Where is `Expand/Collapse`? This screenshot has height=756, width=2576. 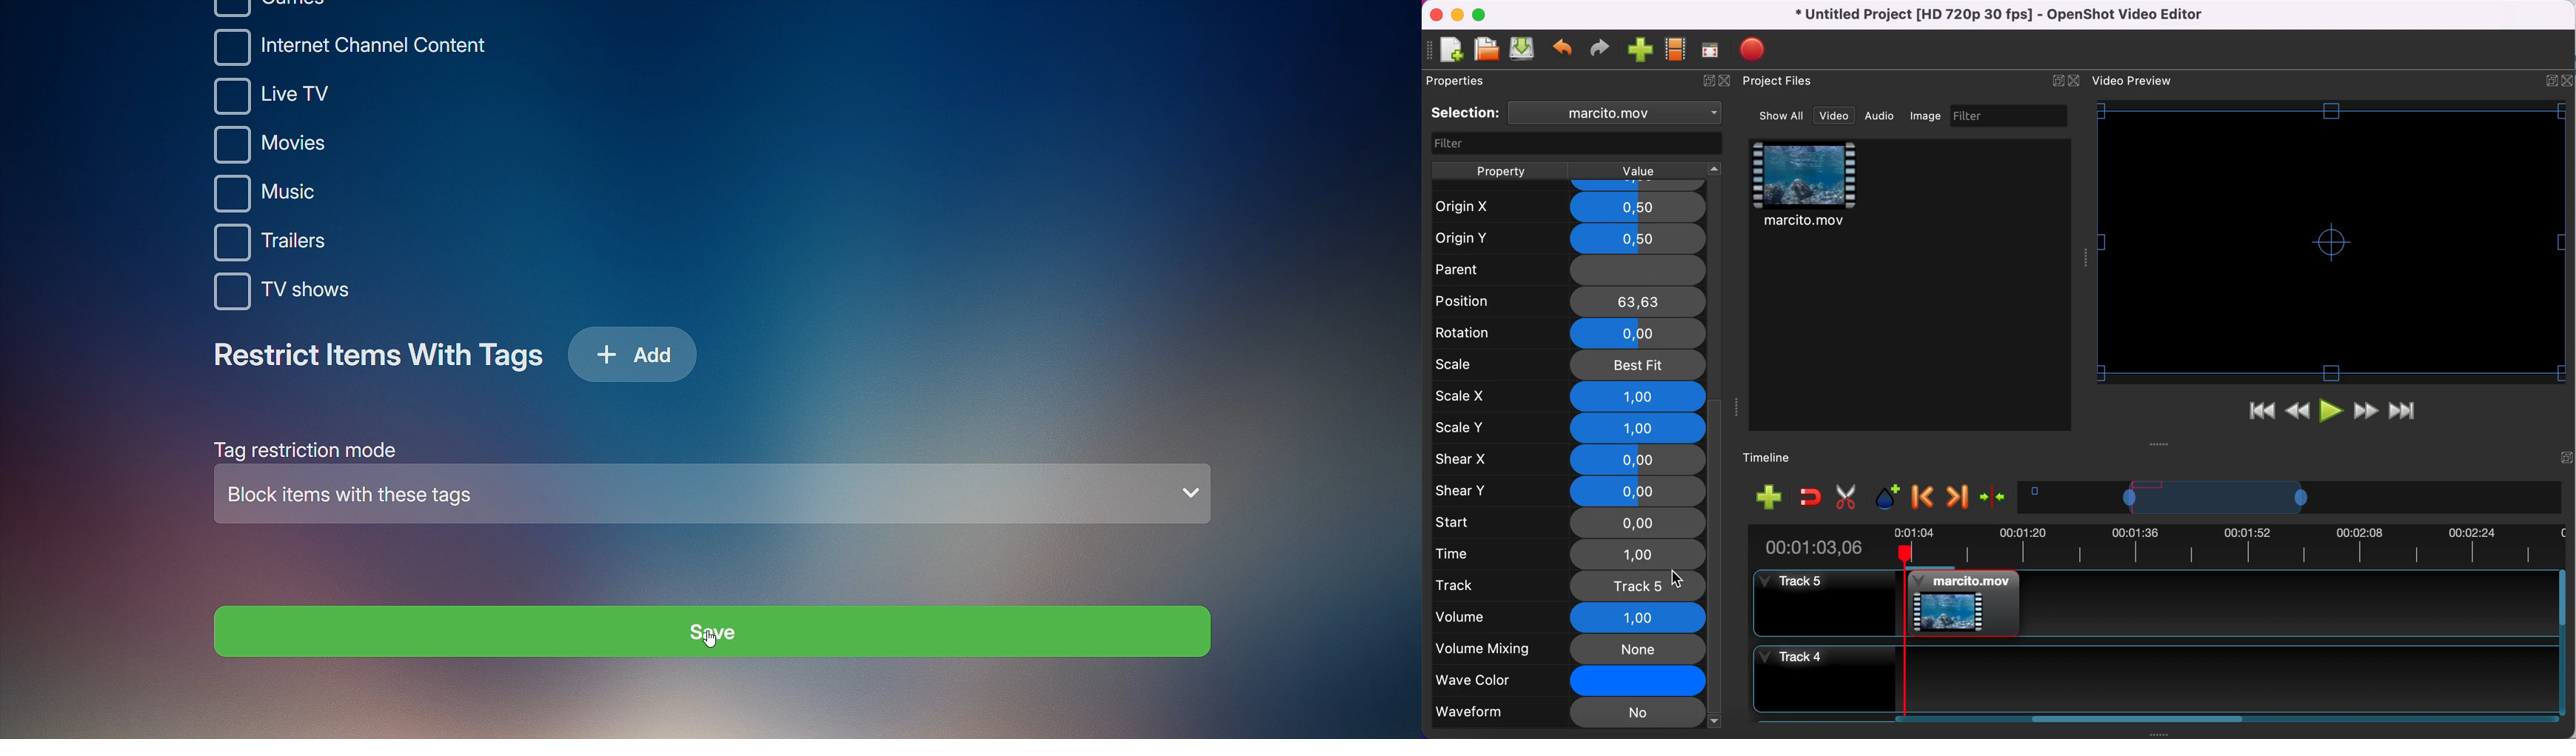
Expand/Collapse is located at coordinates (2058, 81).